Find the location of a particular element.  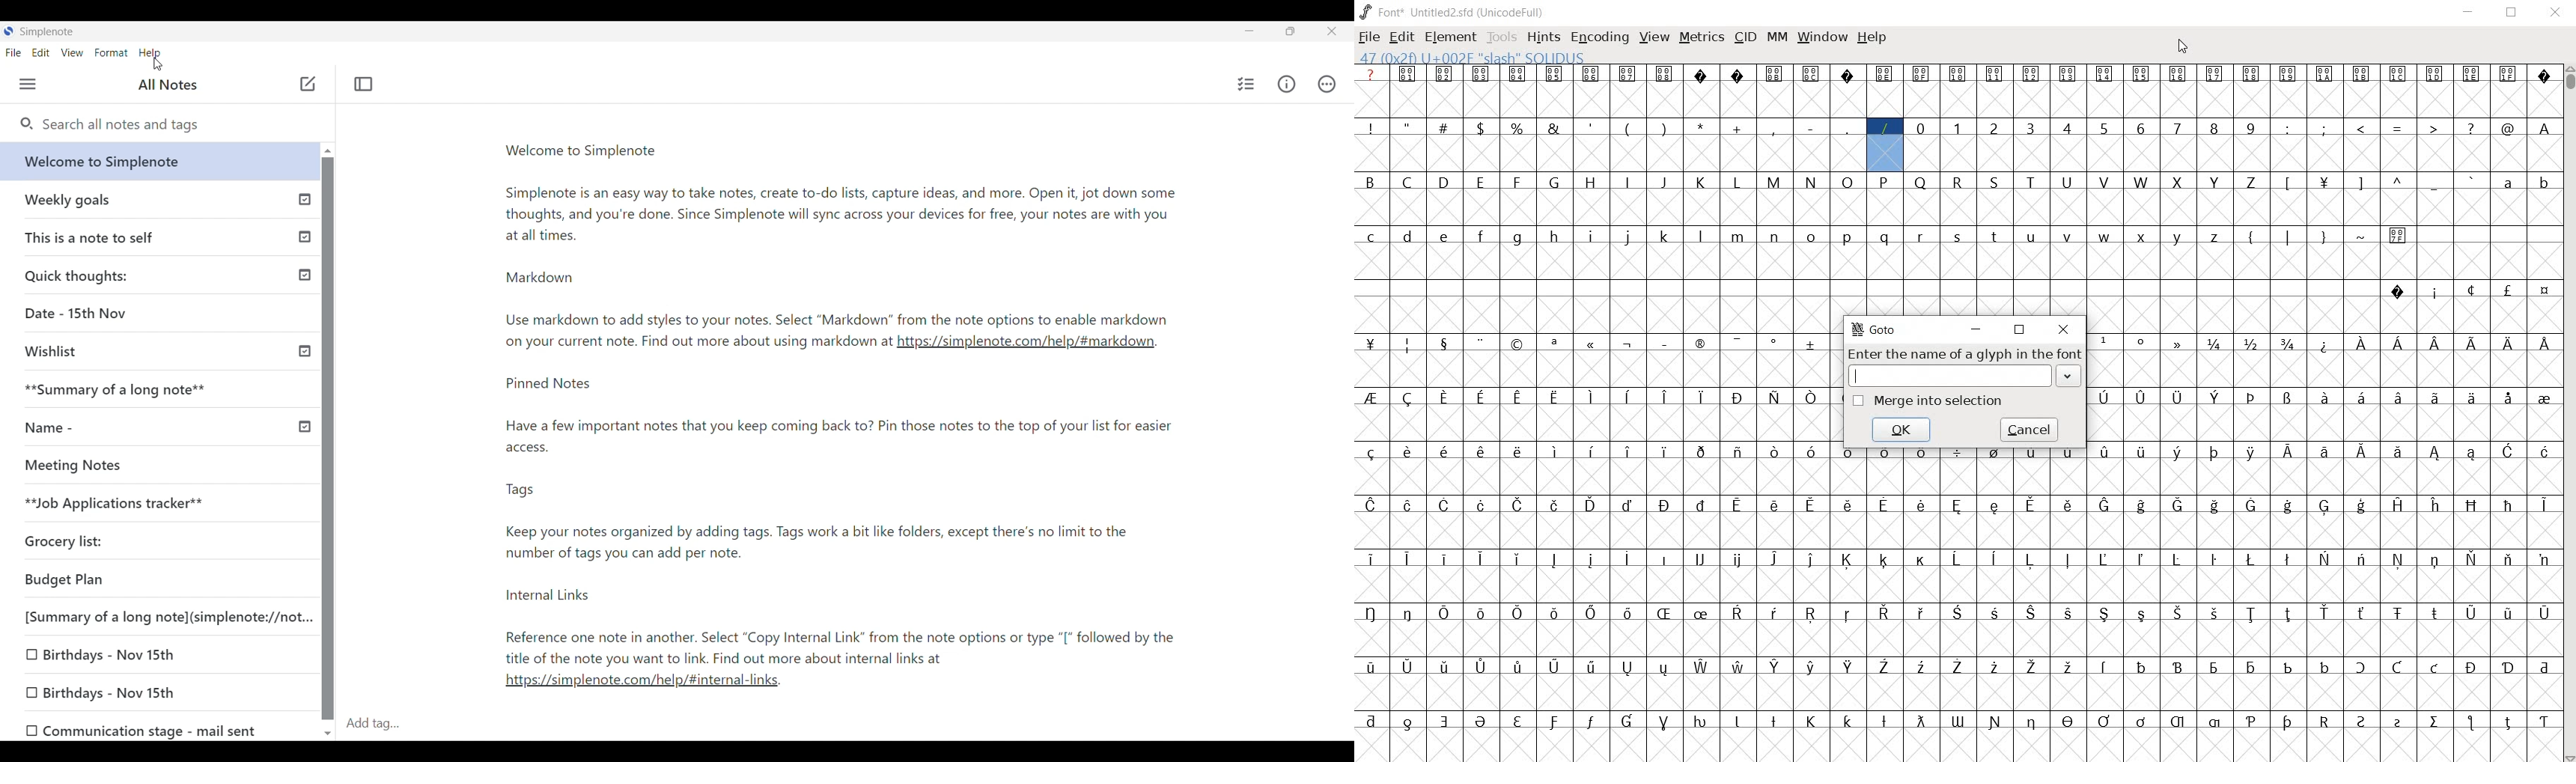

glyph is located at coordinates (2140, 129).